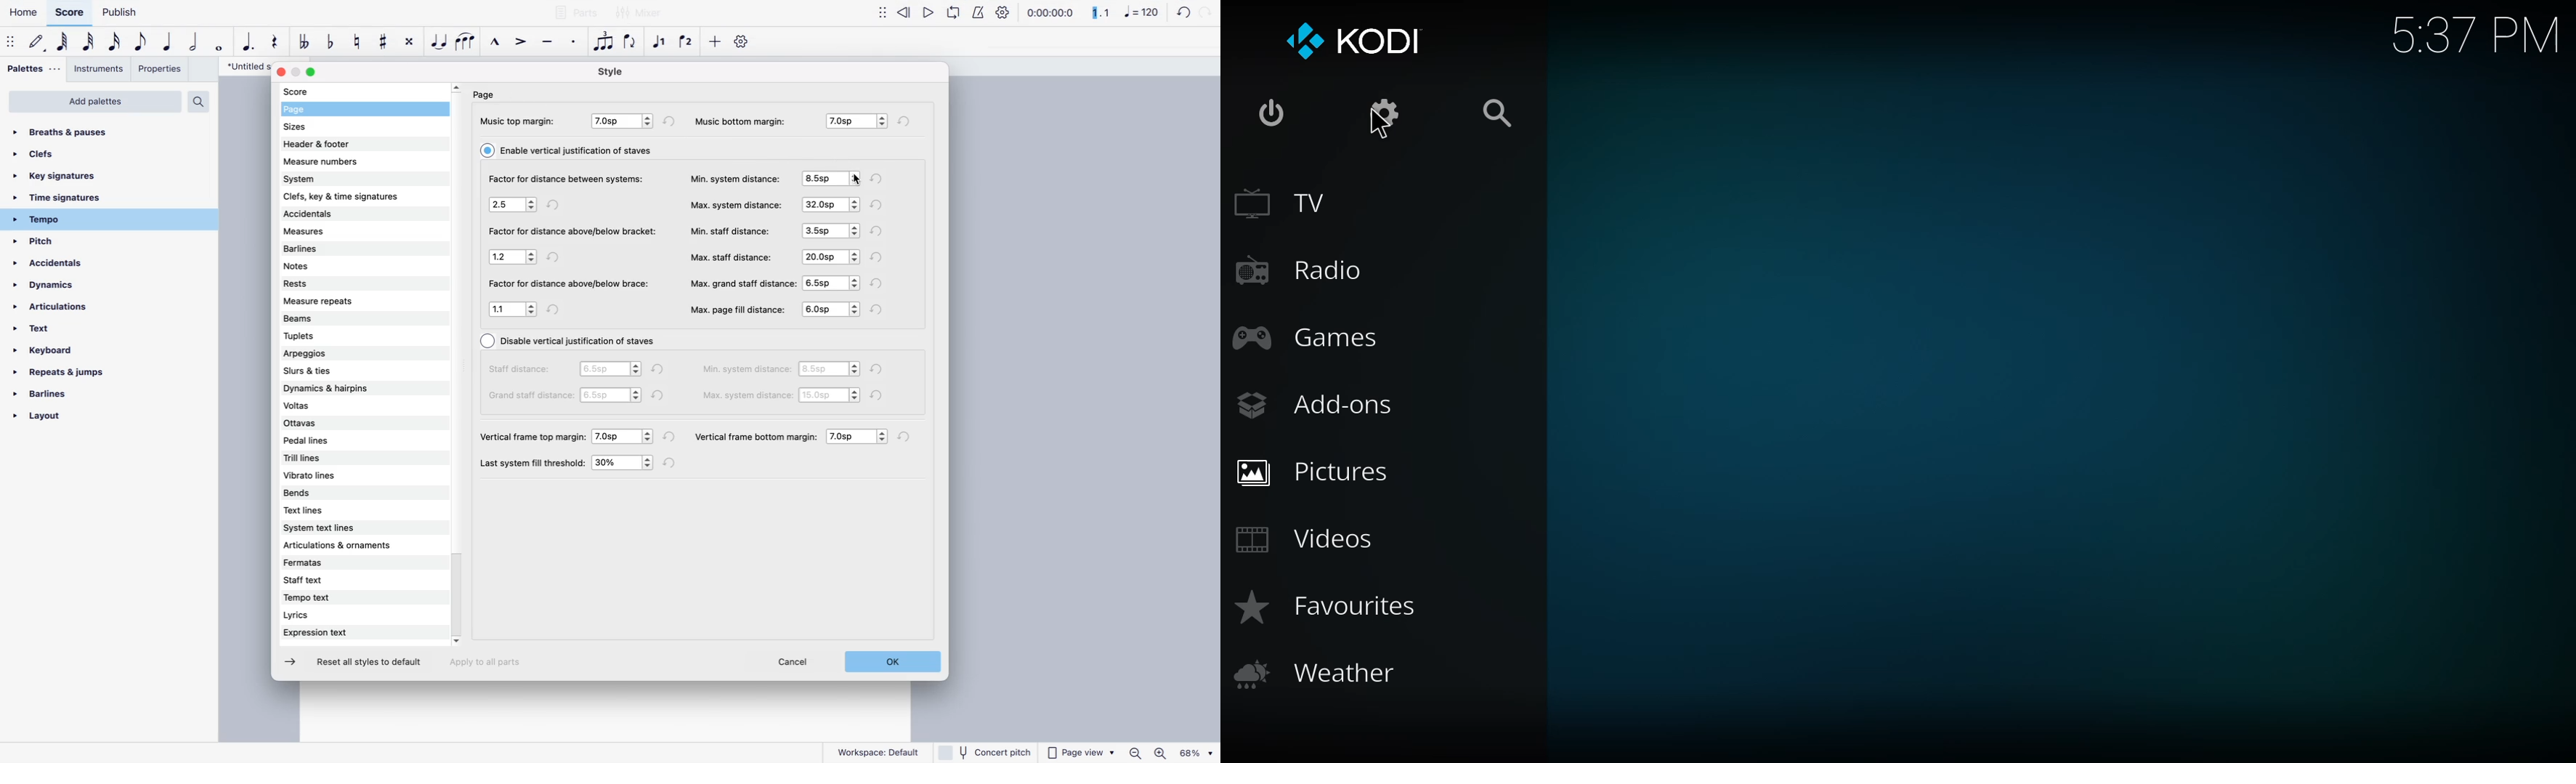 This screenshot has width=2576, height=784. Describe the element at coordinates (293, 663) in the screenshot. I see `next` at that location.